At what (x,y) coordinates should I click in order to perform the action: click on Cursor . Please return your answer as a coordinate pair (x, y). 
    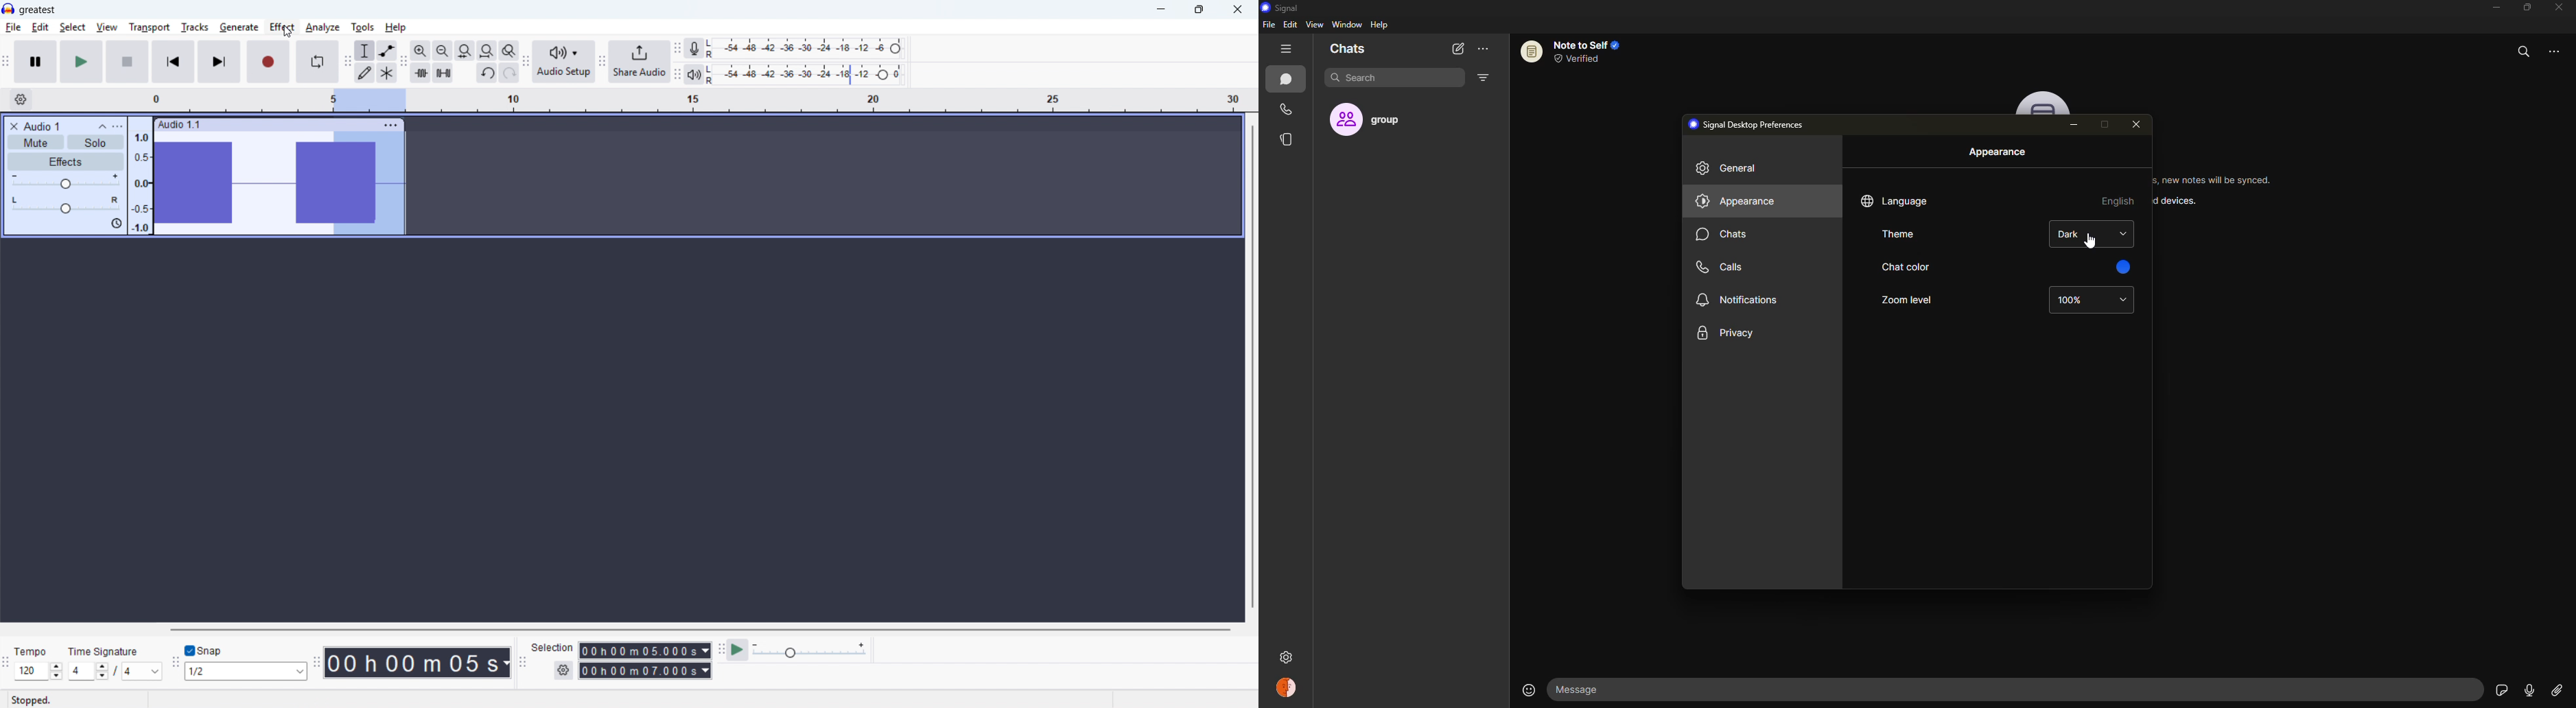
    Looking at the image, I should click on (395, 208).